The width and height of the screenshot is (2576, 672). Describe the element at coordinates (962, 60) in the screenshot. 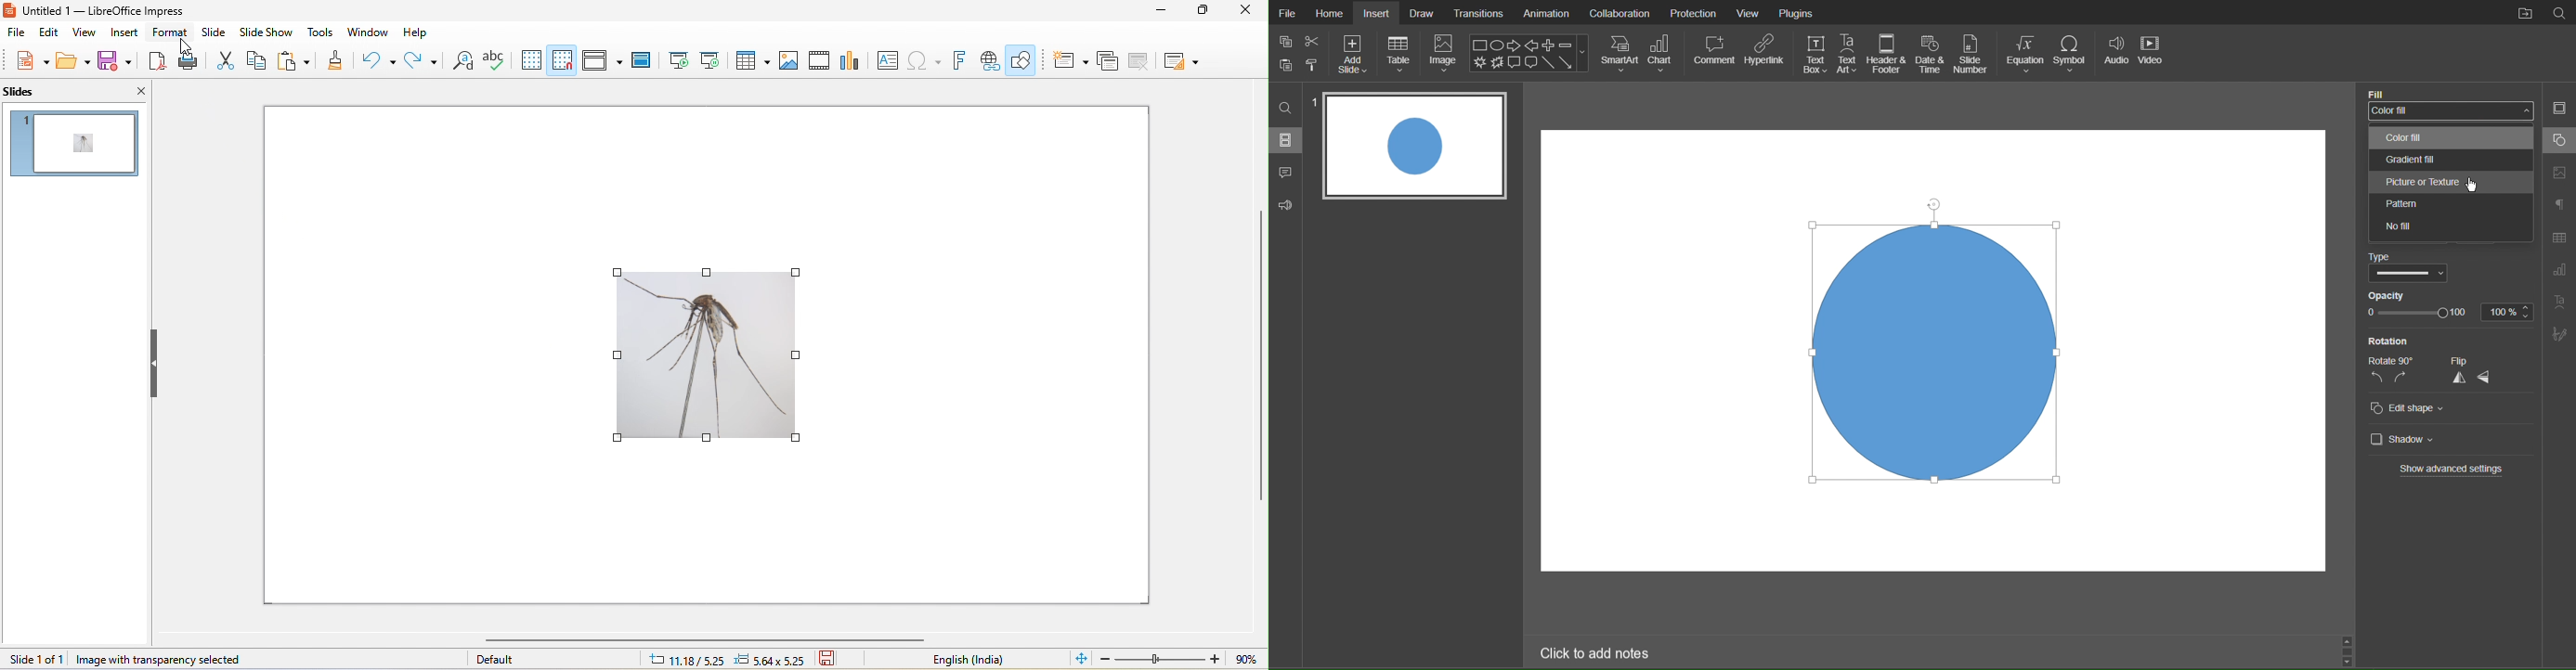

I see `fontwork text` at that location.